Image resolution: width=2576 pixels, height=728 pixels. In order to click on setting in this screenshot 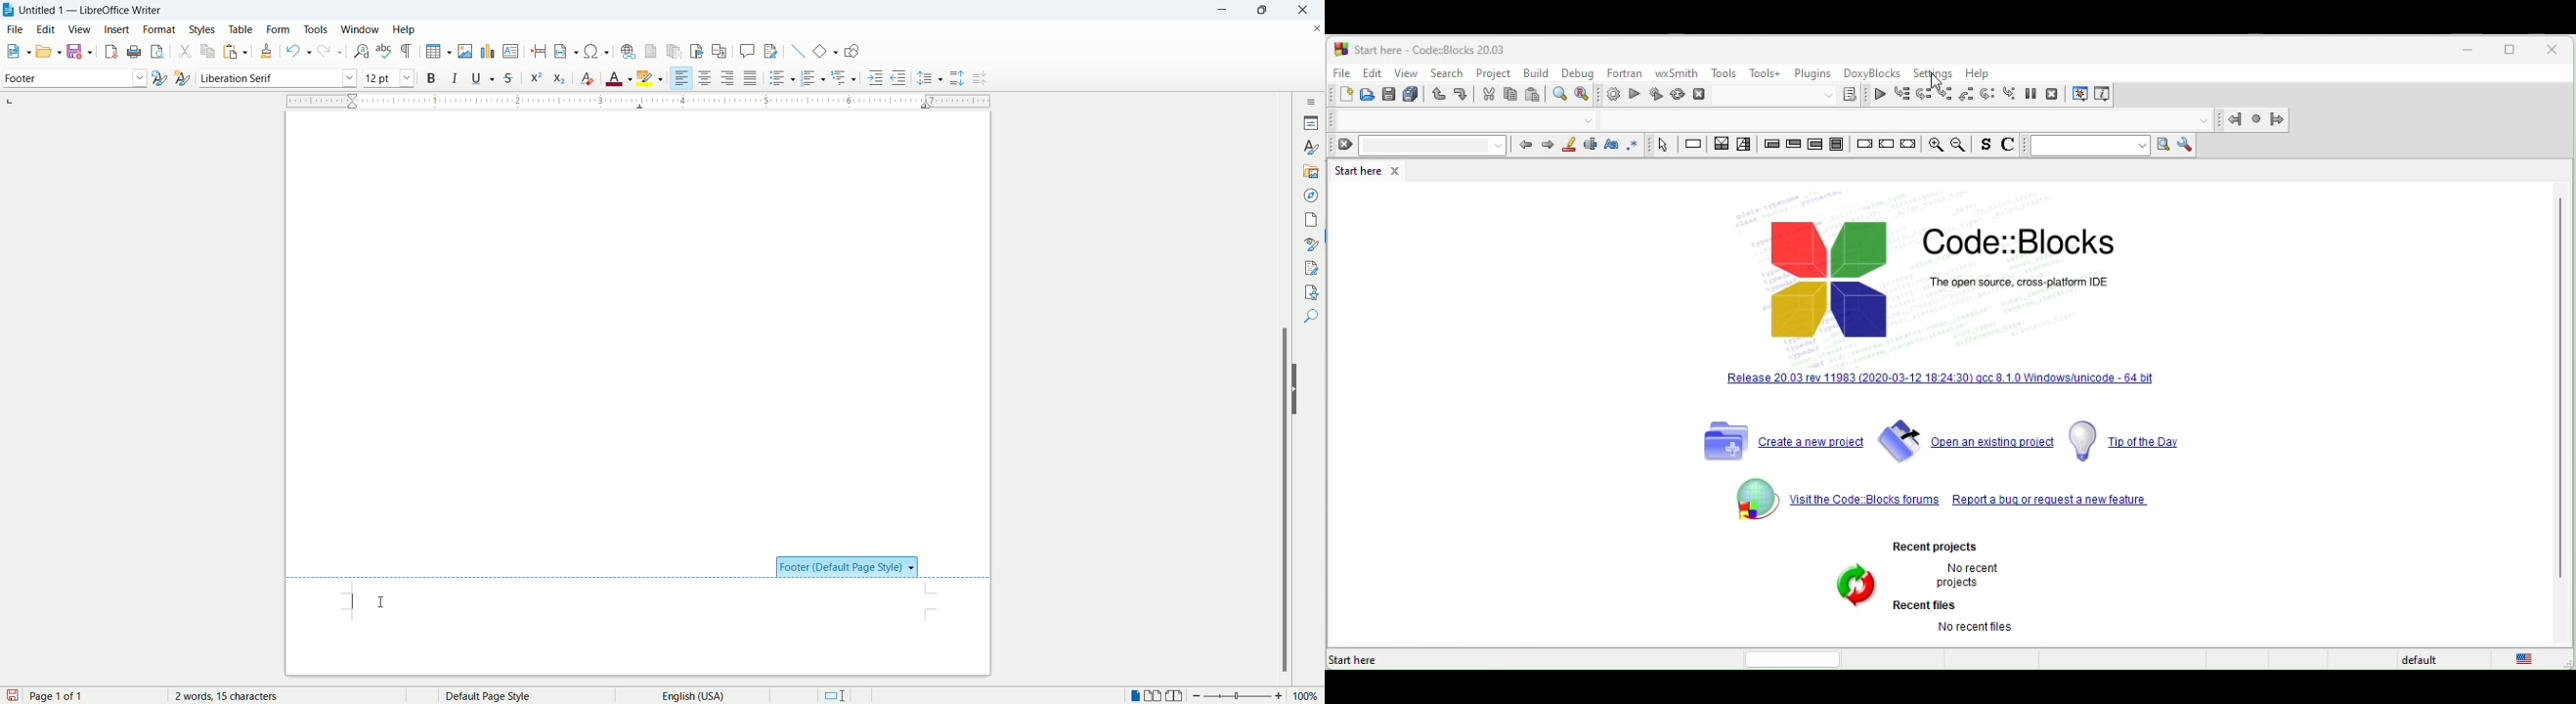, I will do `click(1933, 73)`.